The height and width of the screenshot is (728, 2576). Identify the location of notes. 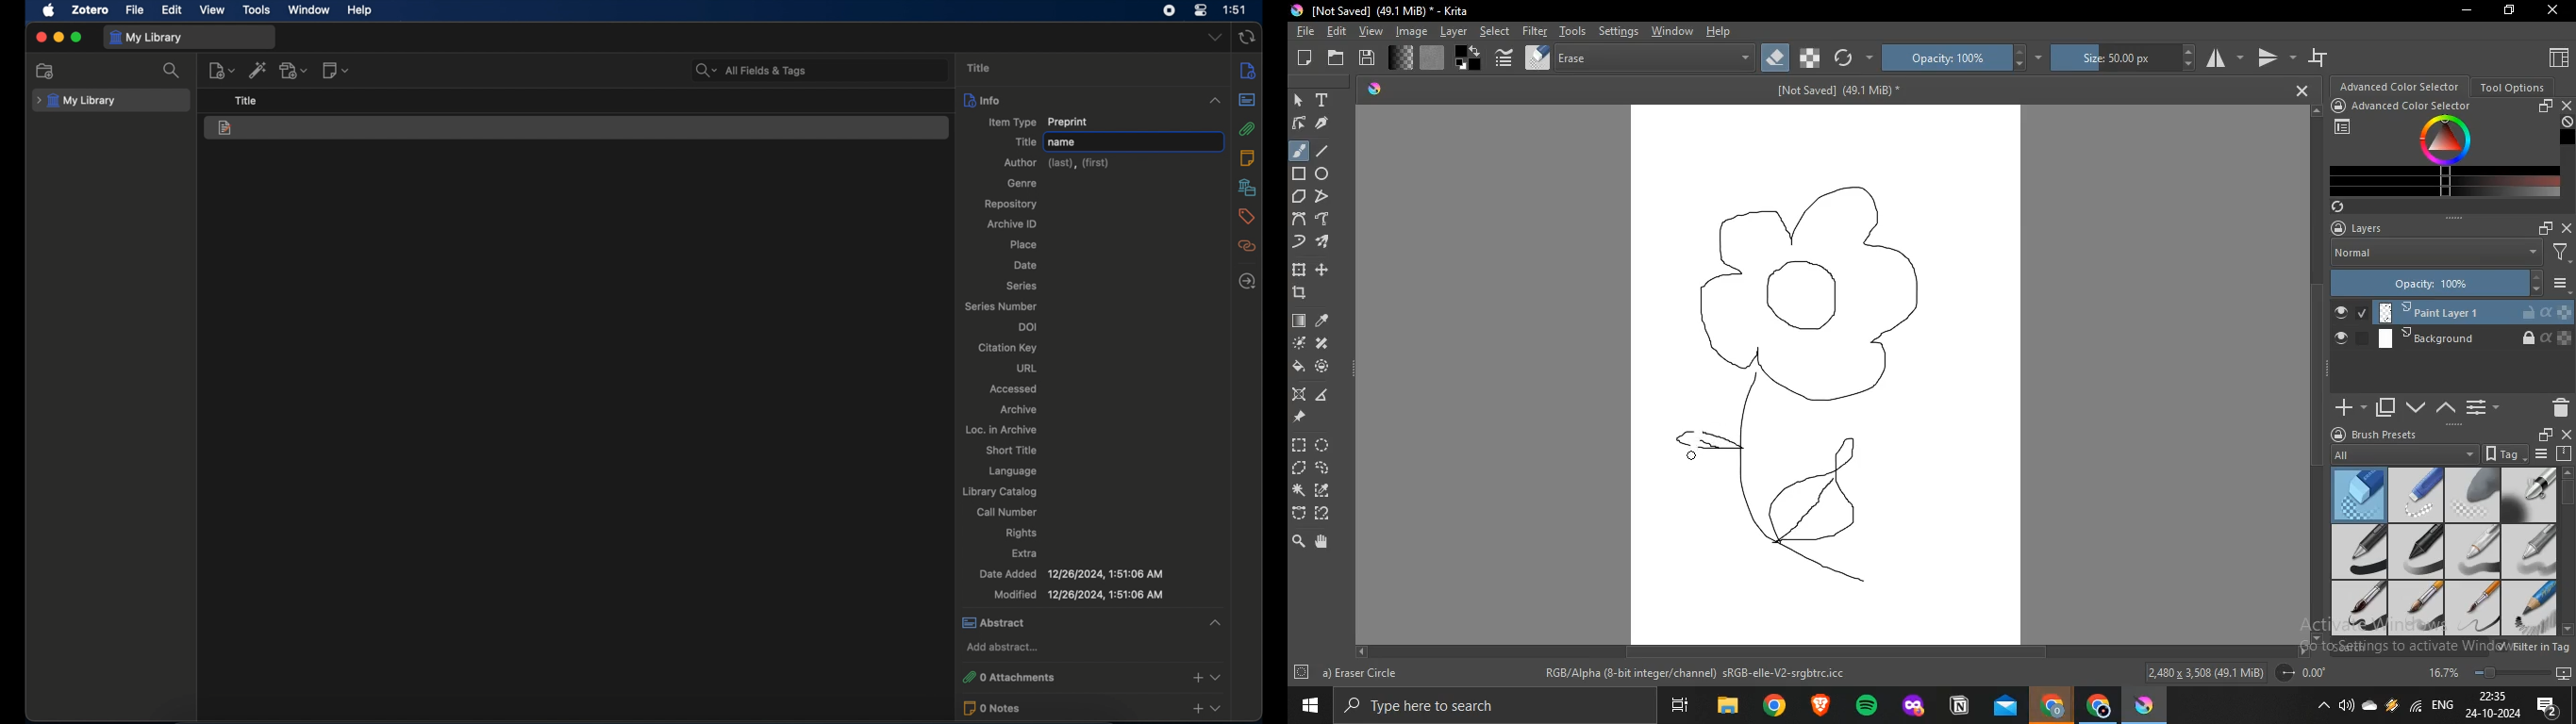
(1248, 158).